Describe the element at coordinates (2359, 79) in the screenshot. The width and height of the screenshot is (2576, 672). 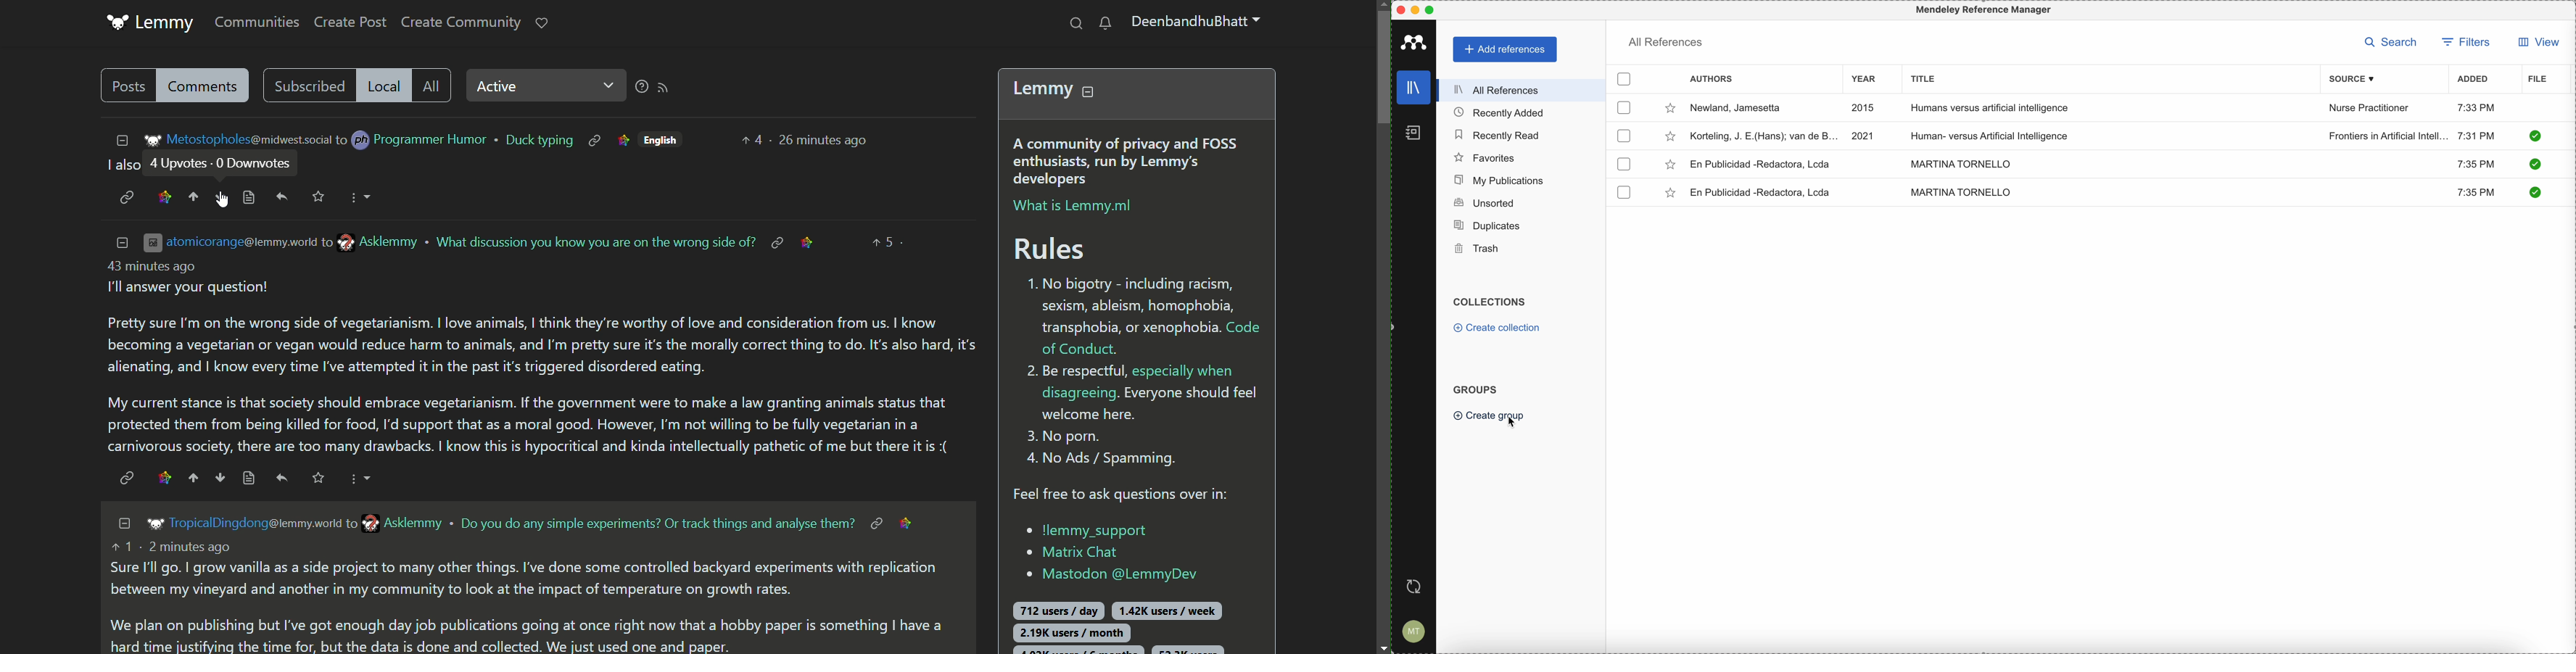
I see `source` at that location.